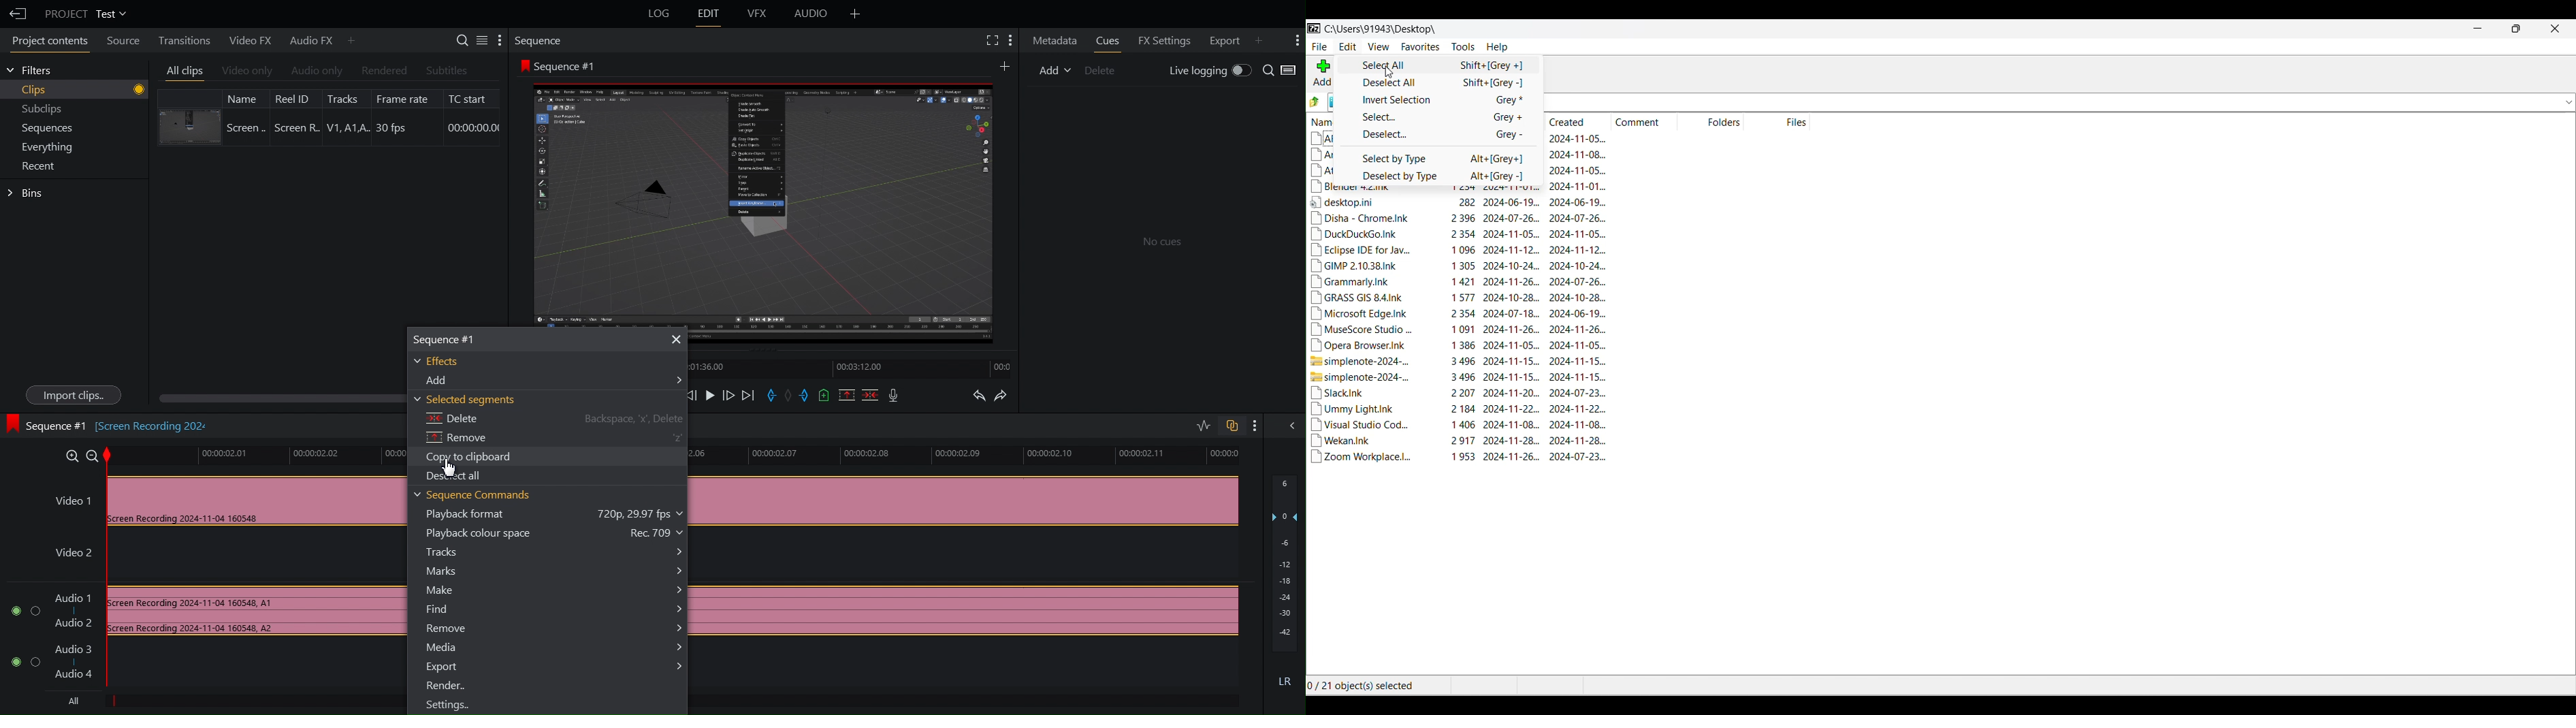  I want to click on Source, so click(125, 40).